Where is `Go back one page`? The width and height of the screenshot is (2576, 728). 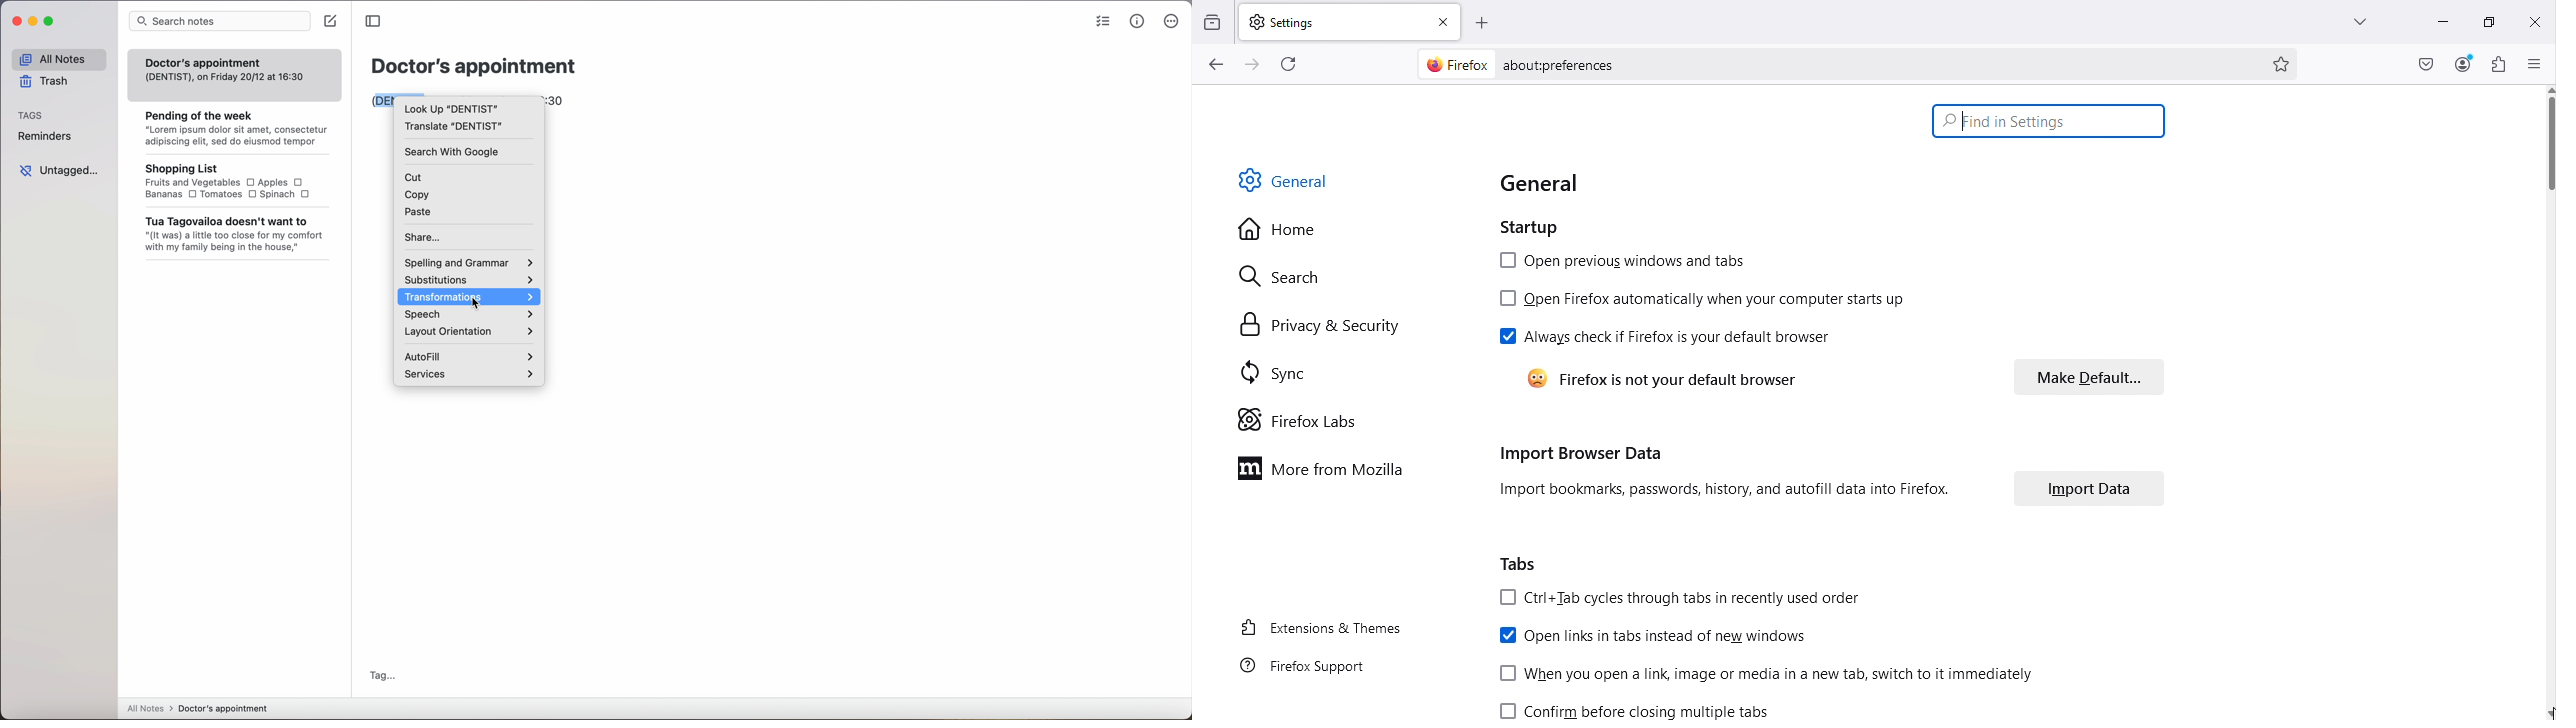
Go back one page is located at coordinates (1214, 65).